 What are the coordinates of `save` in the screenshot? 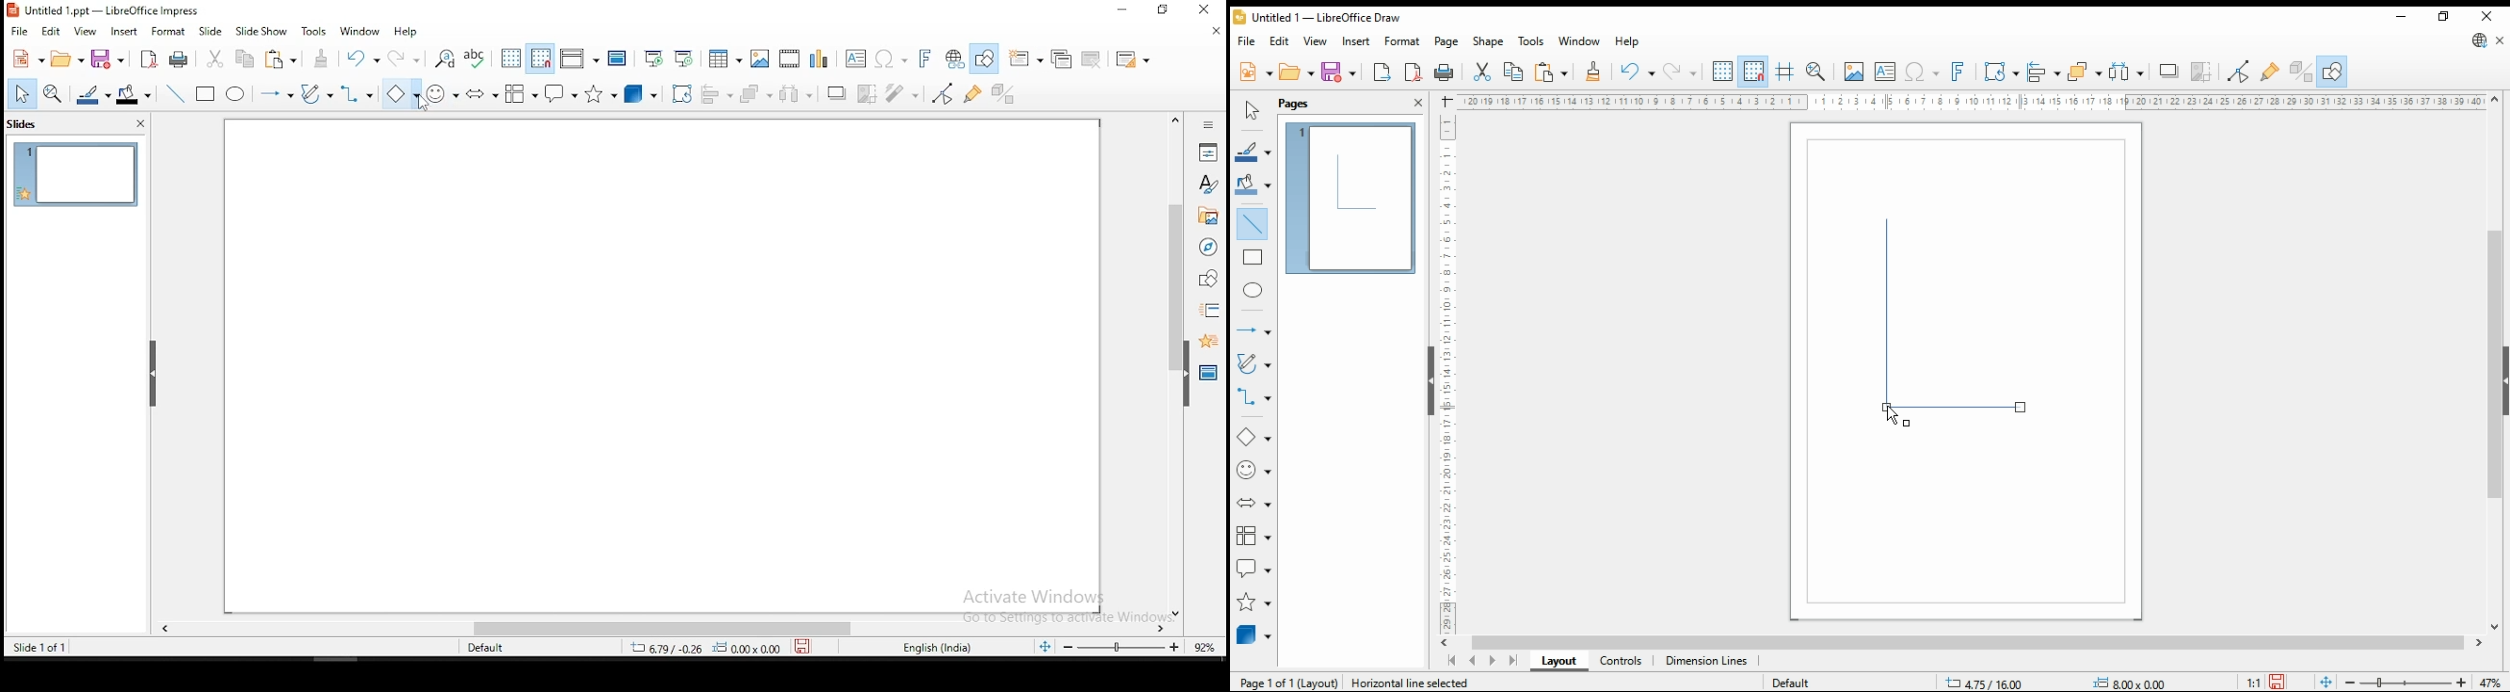 It's located at (803, 649).